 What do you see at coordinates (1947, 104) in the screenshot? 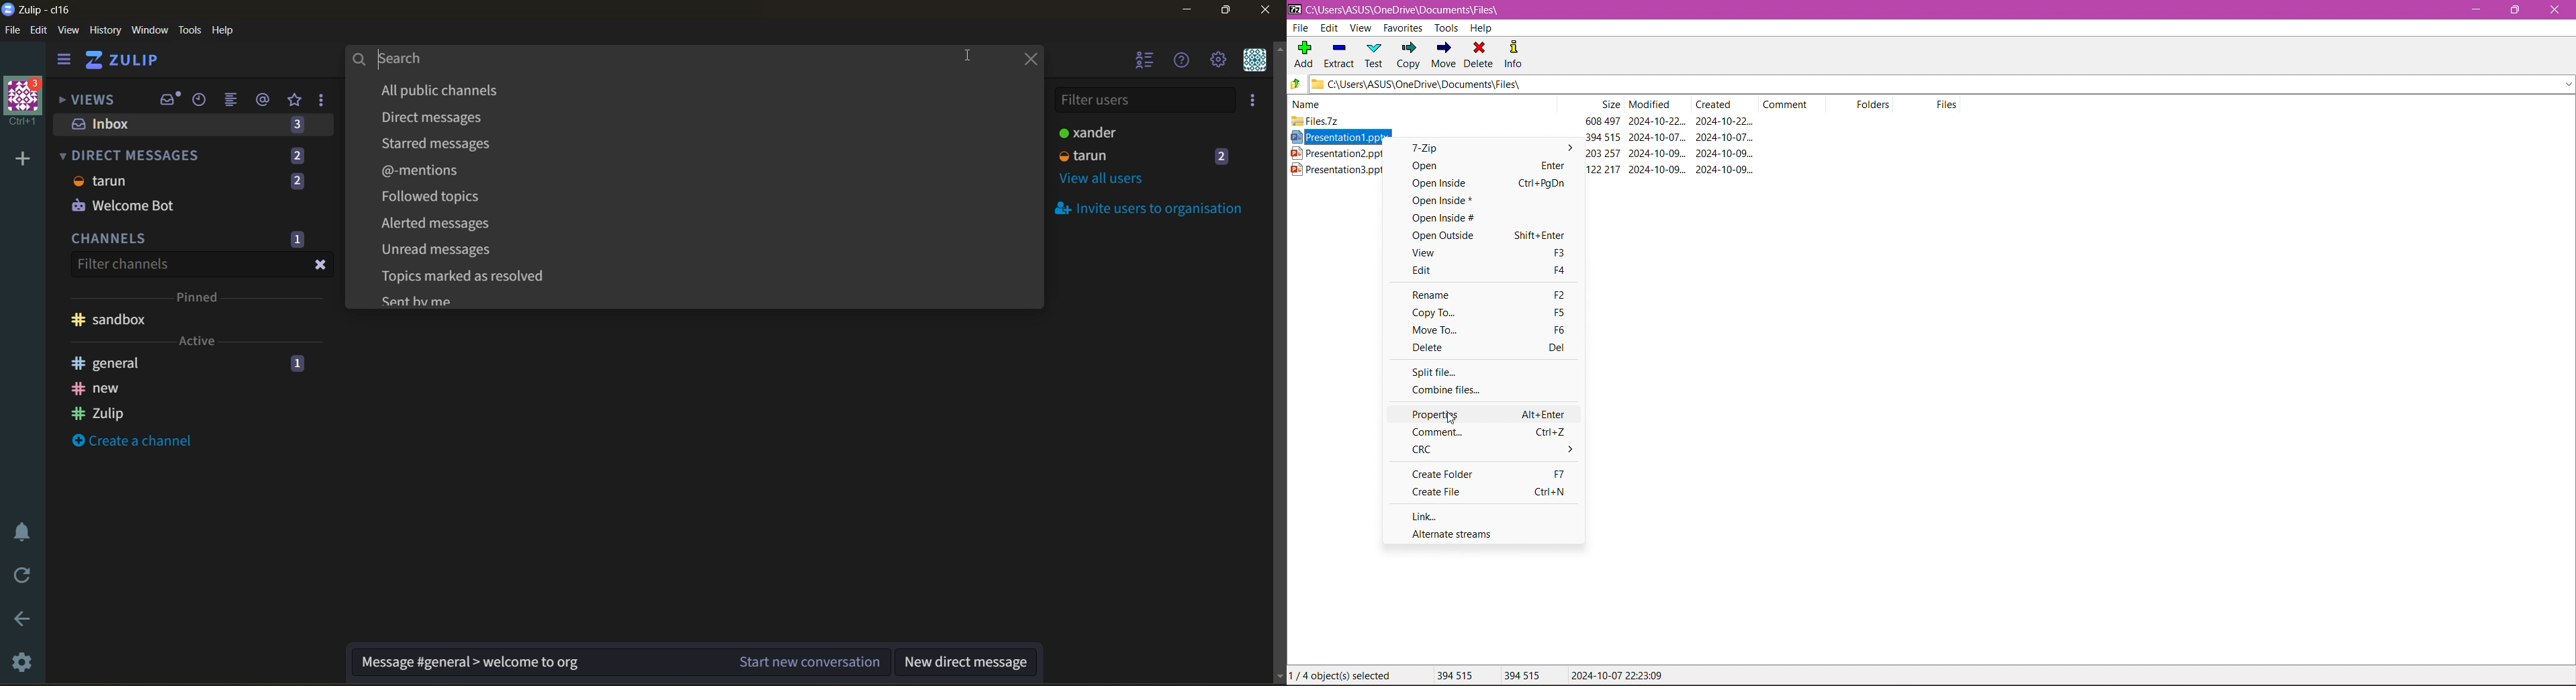
I see `files` at bounding box center [1947, 104].